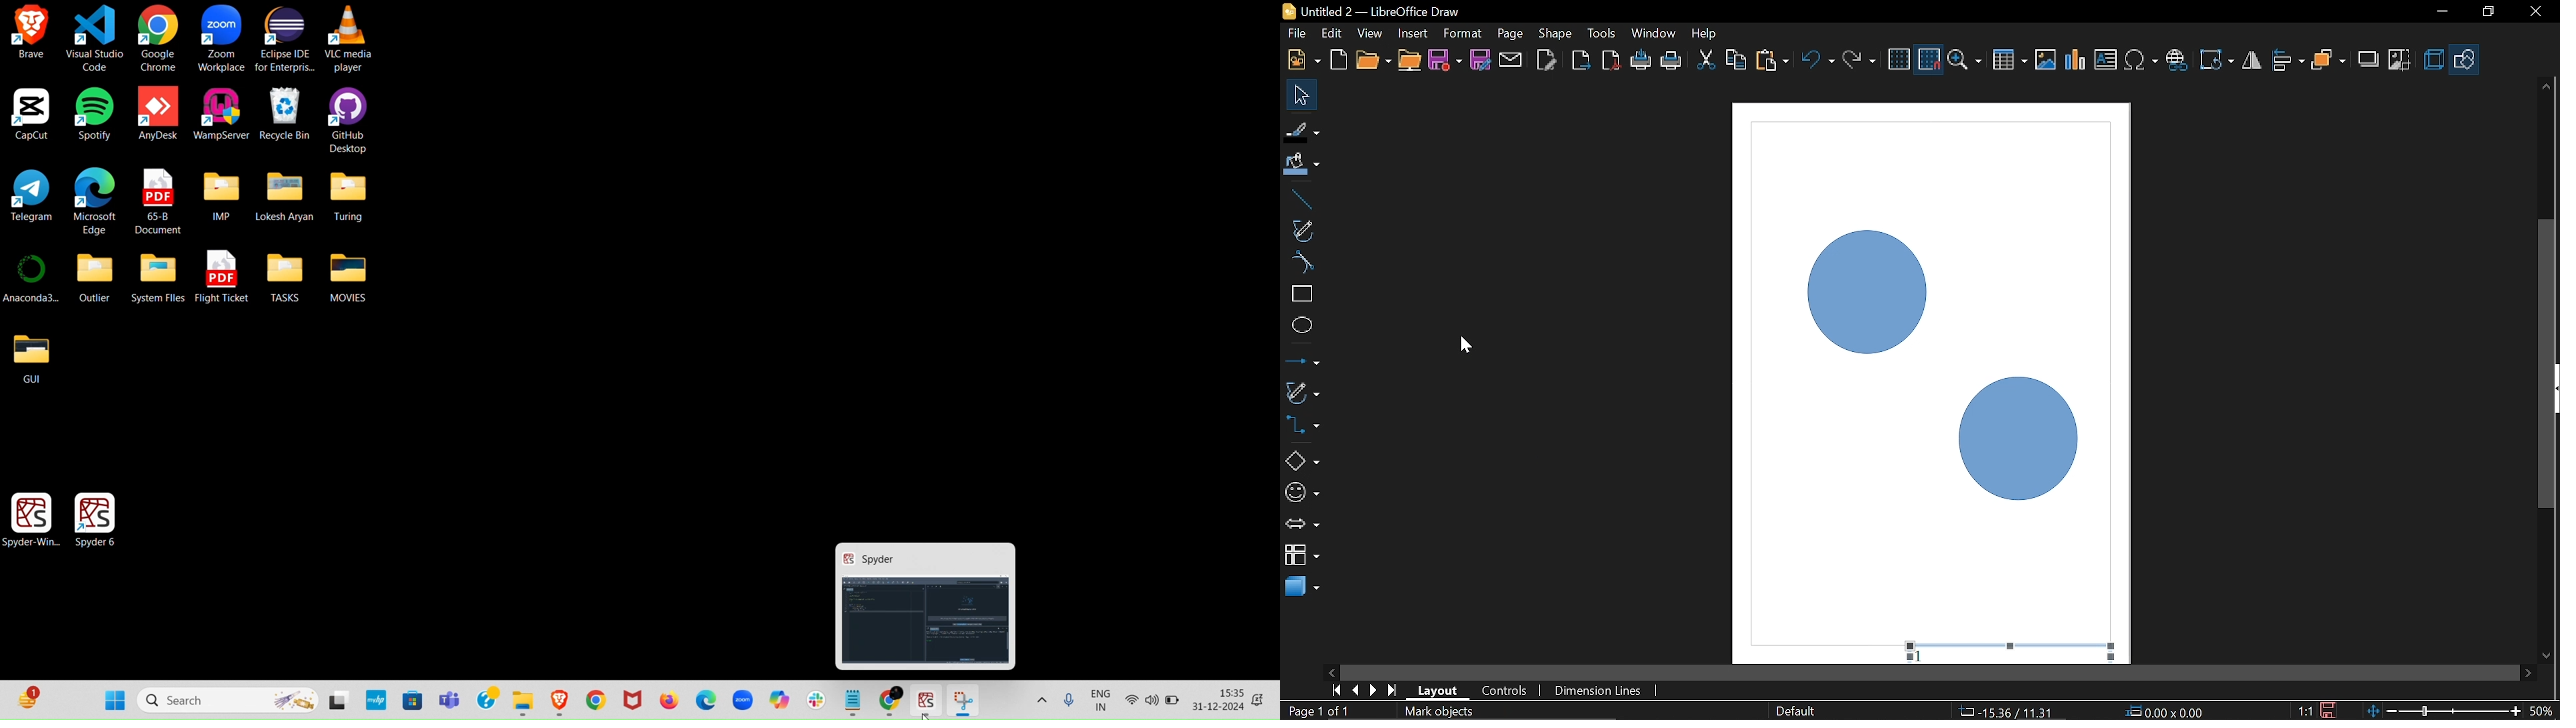  I want to click on View, so click(1372, 34).